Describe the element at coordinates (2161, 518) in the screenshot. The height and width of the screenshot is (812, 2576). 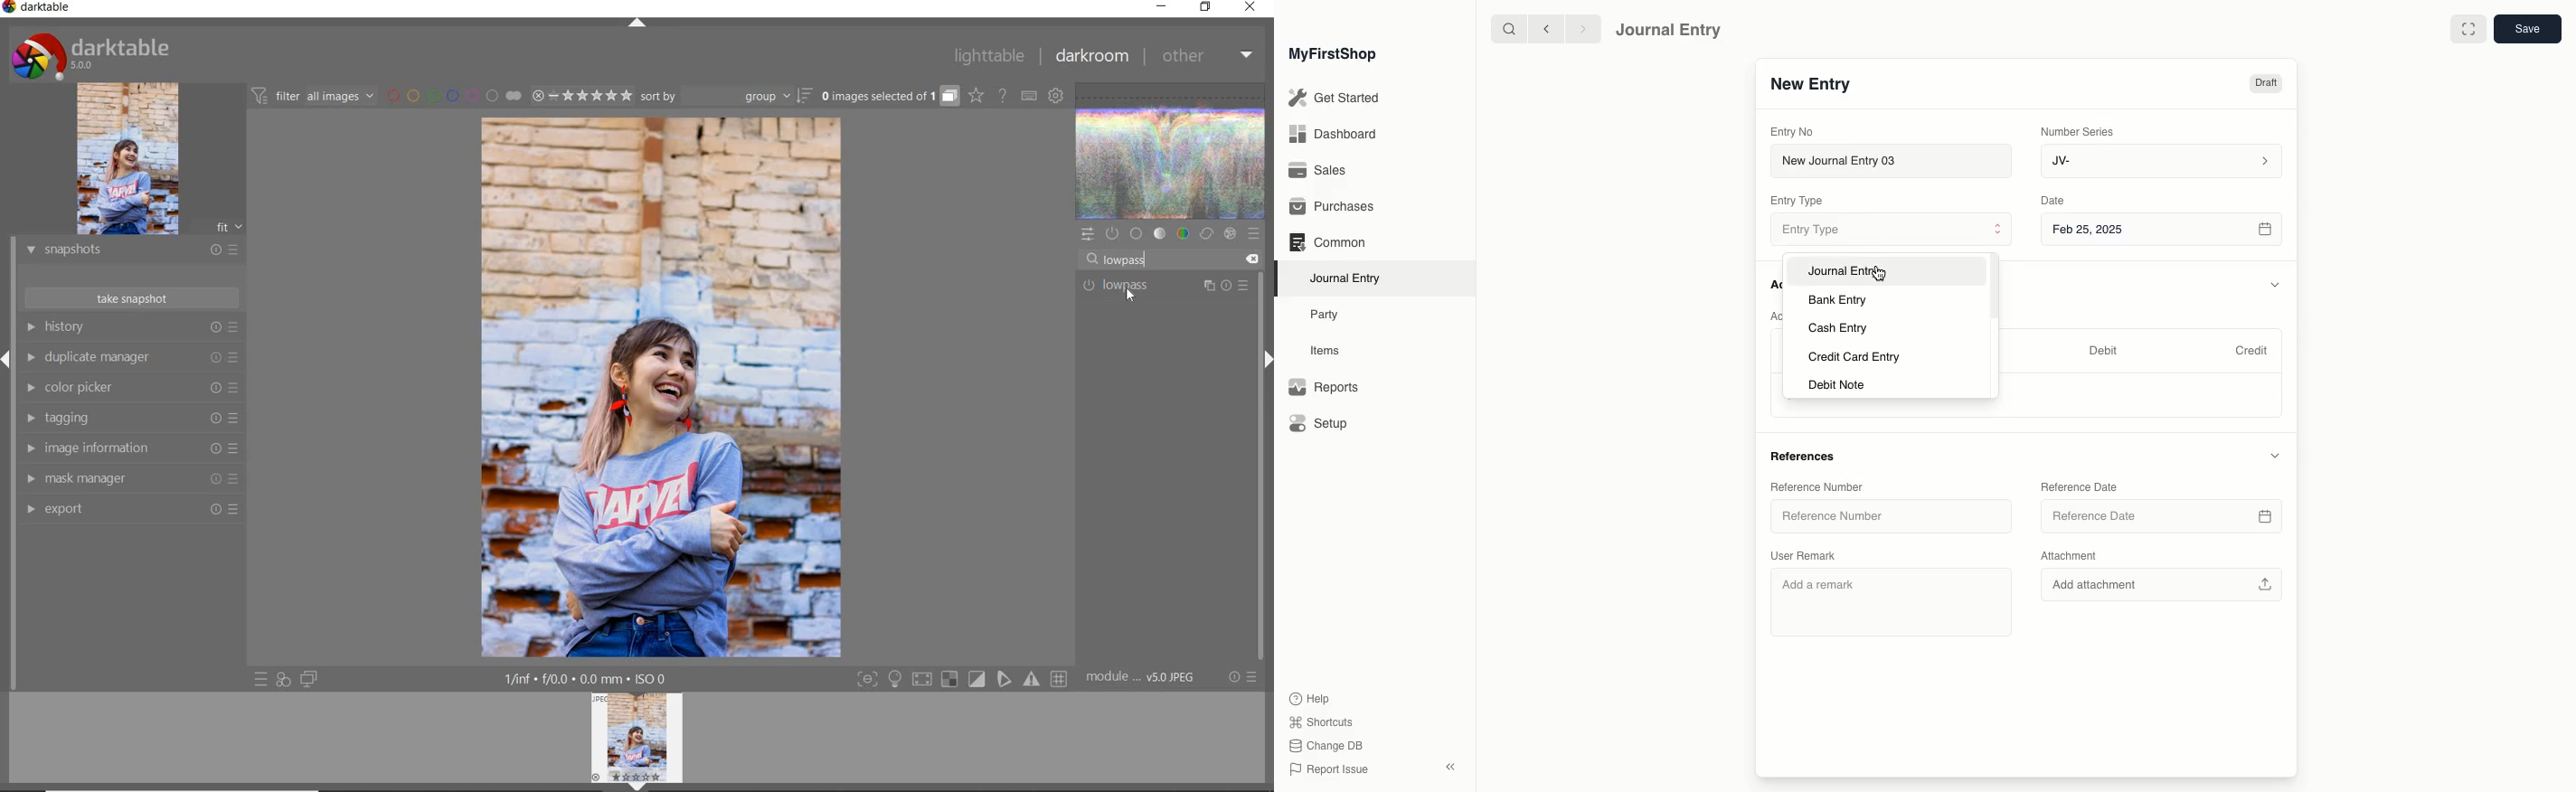
I see `Reference Date` at that location.